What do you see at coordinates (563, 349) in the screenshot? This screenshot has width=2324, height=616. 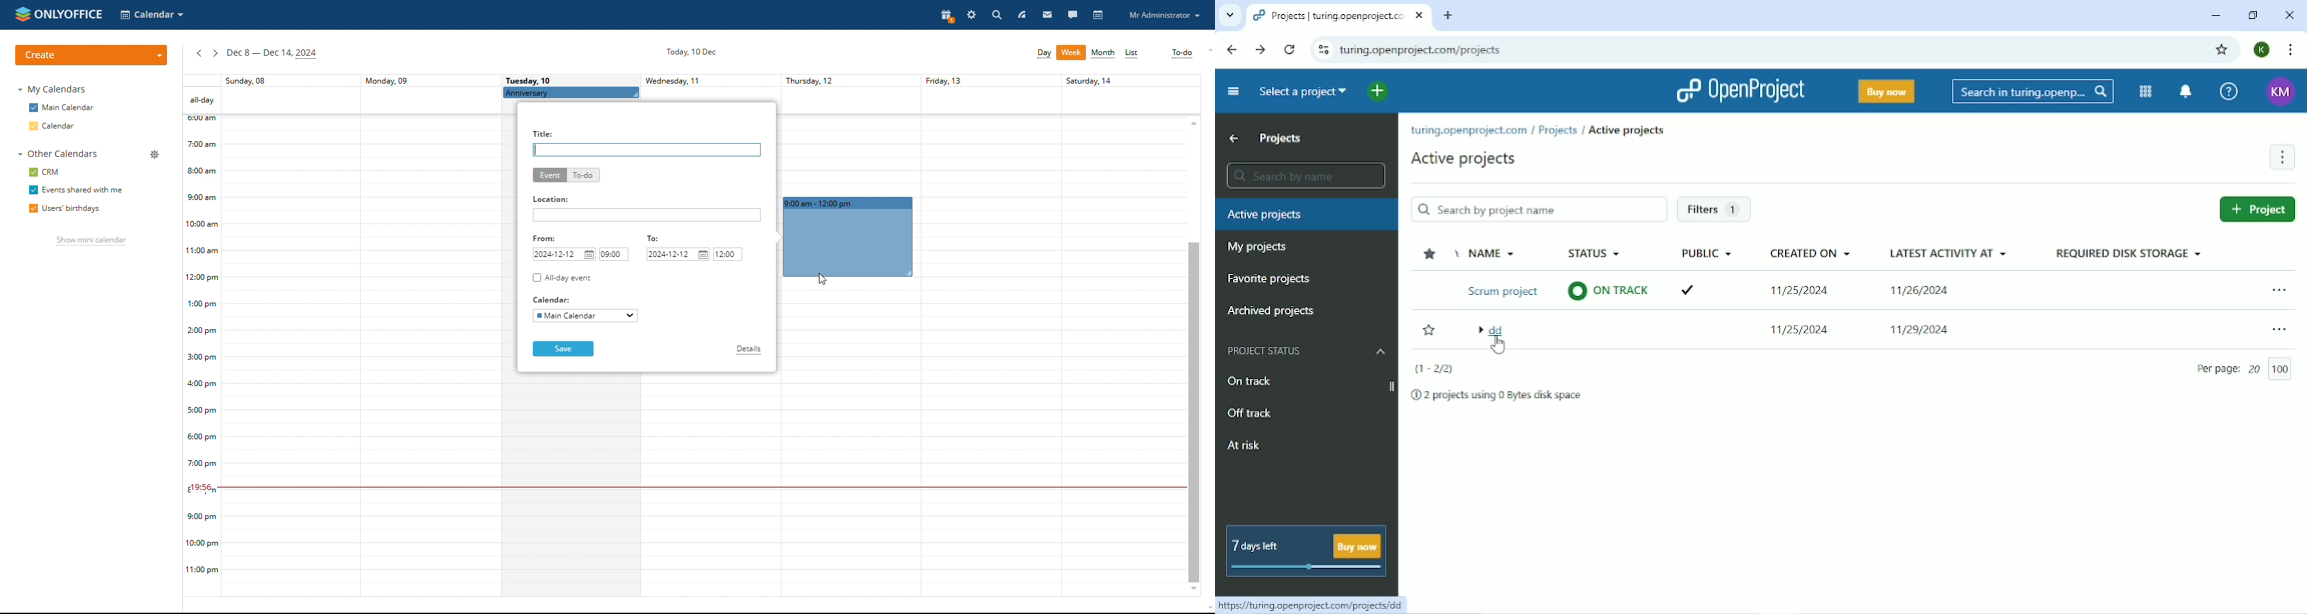 I see `save` at bounding box center [563, 349].